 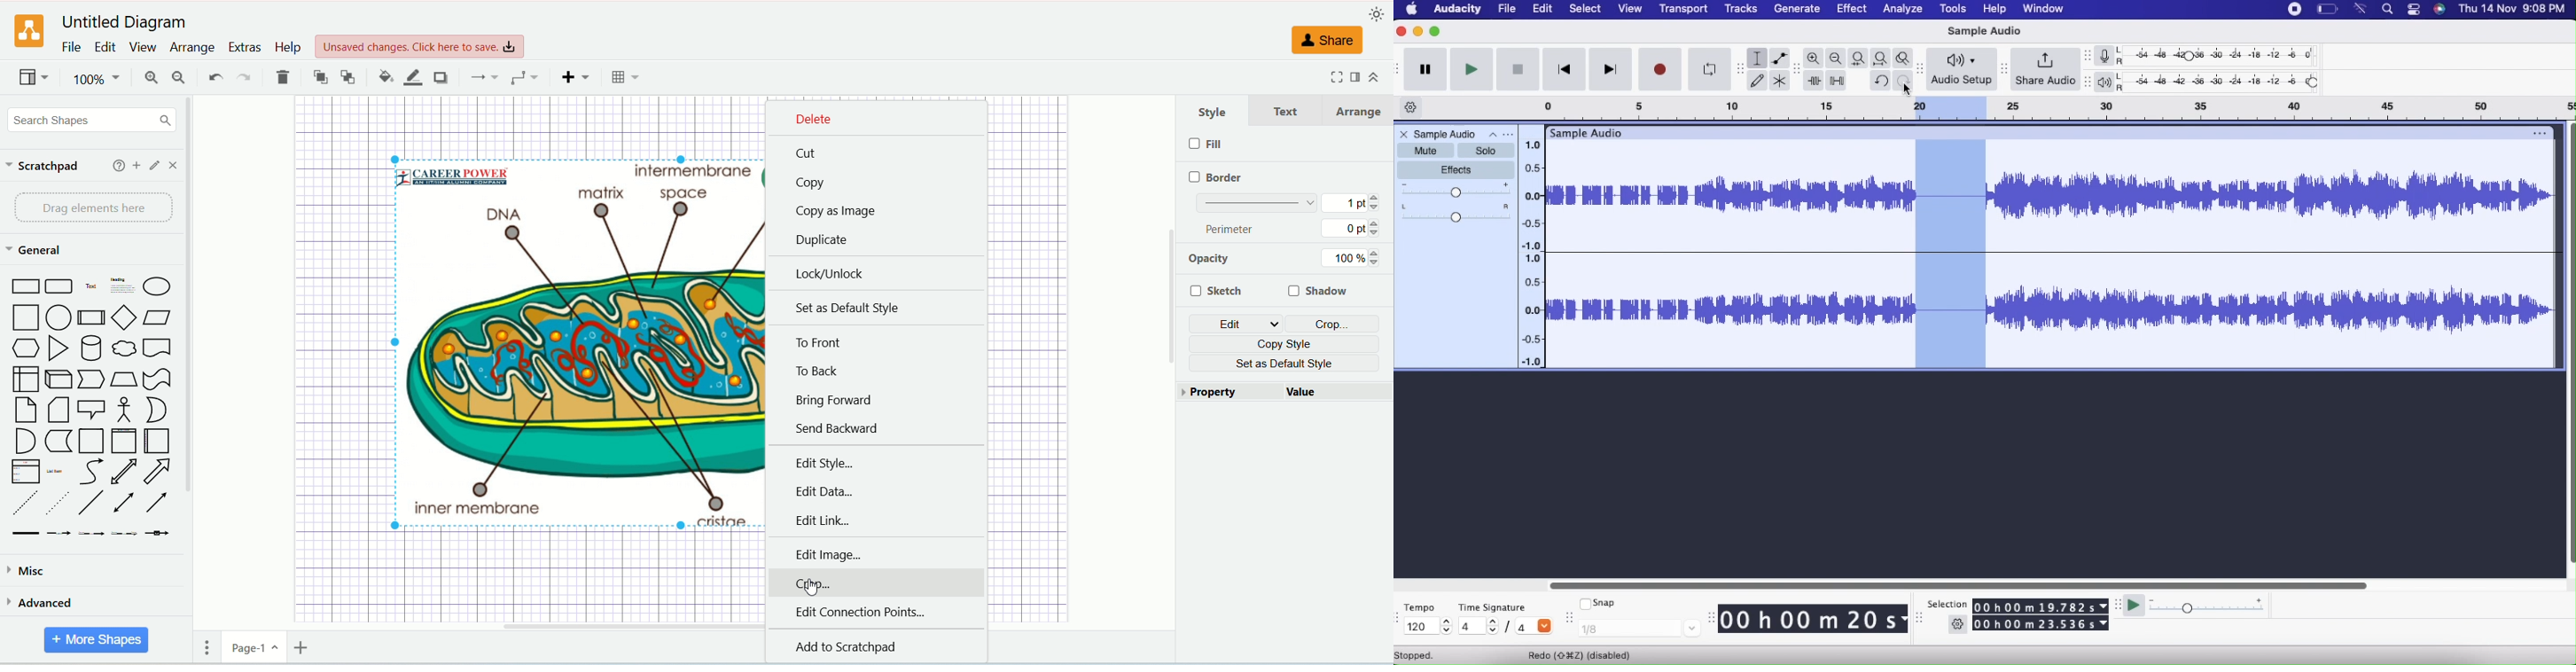 I want to click on help, so click(x=289, y=46).